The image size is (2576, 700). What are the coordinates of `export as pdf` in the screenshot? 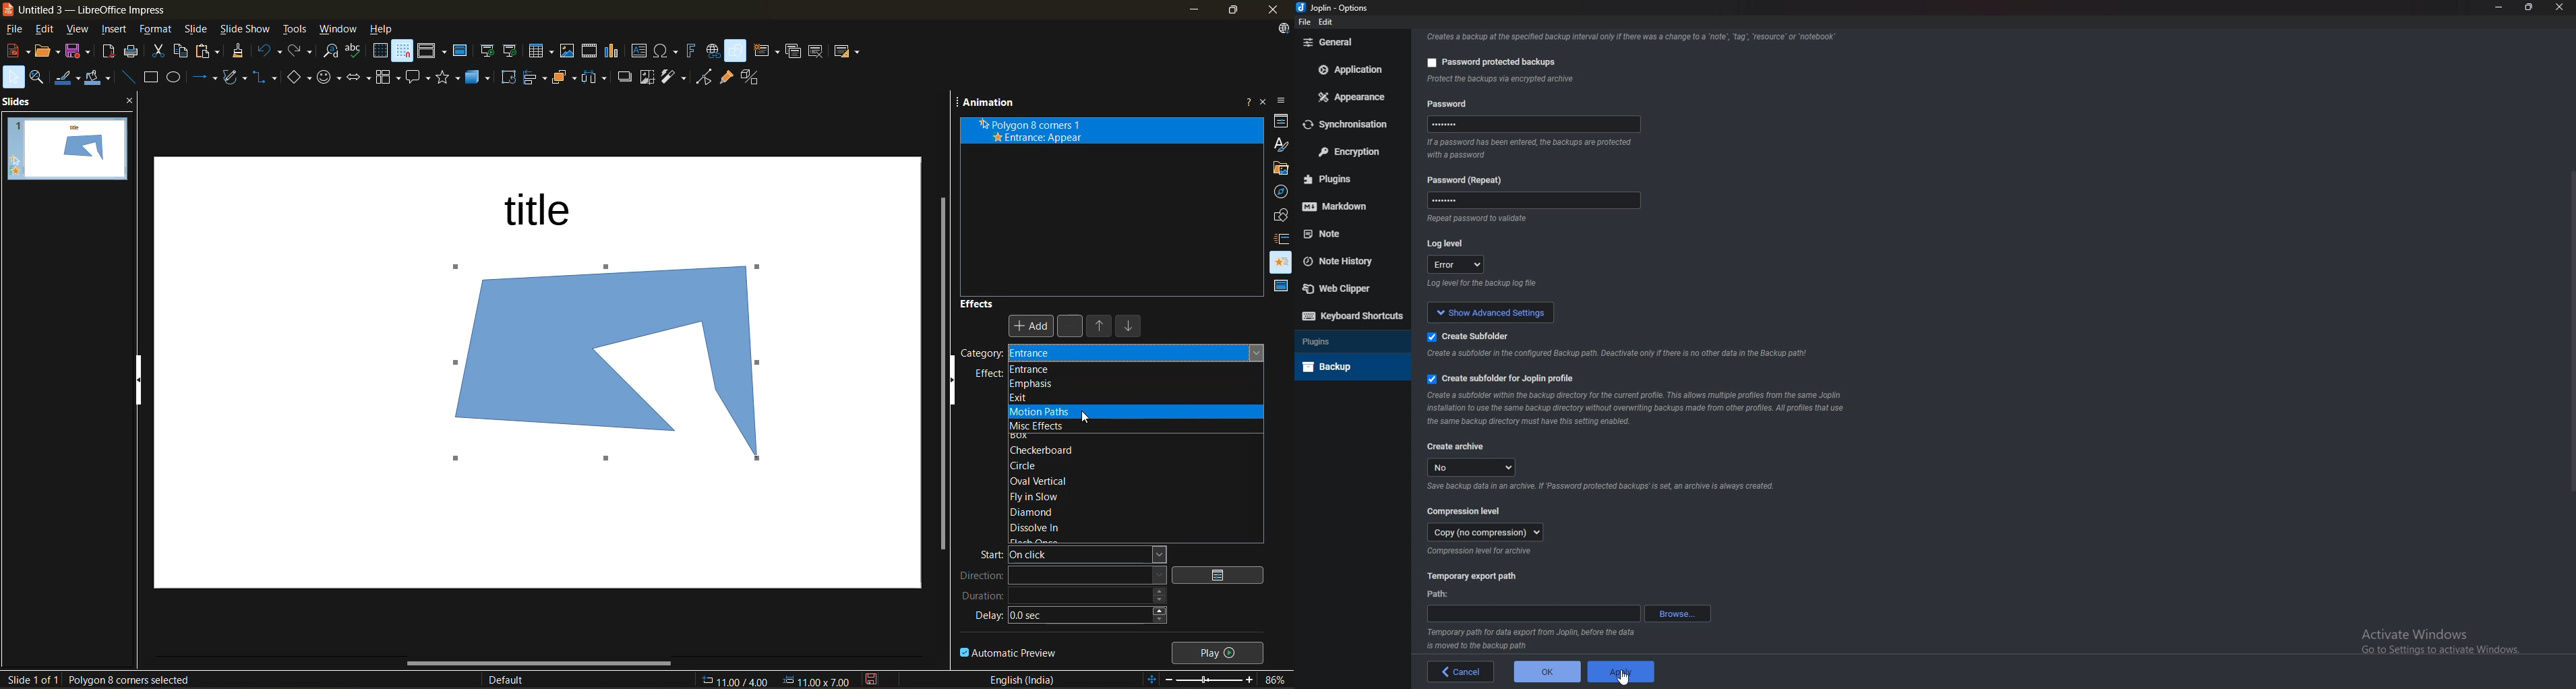 It's located at (107, 51).